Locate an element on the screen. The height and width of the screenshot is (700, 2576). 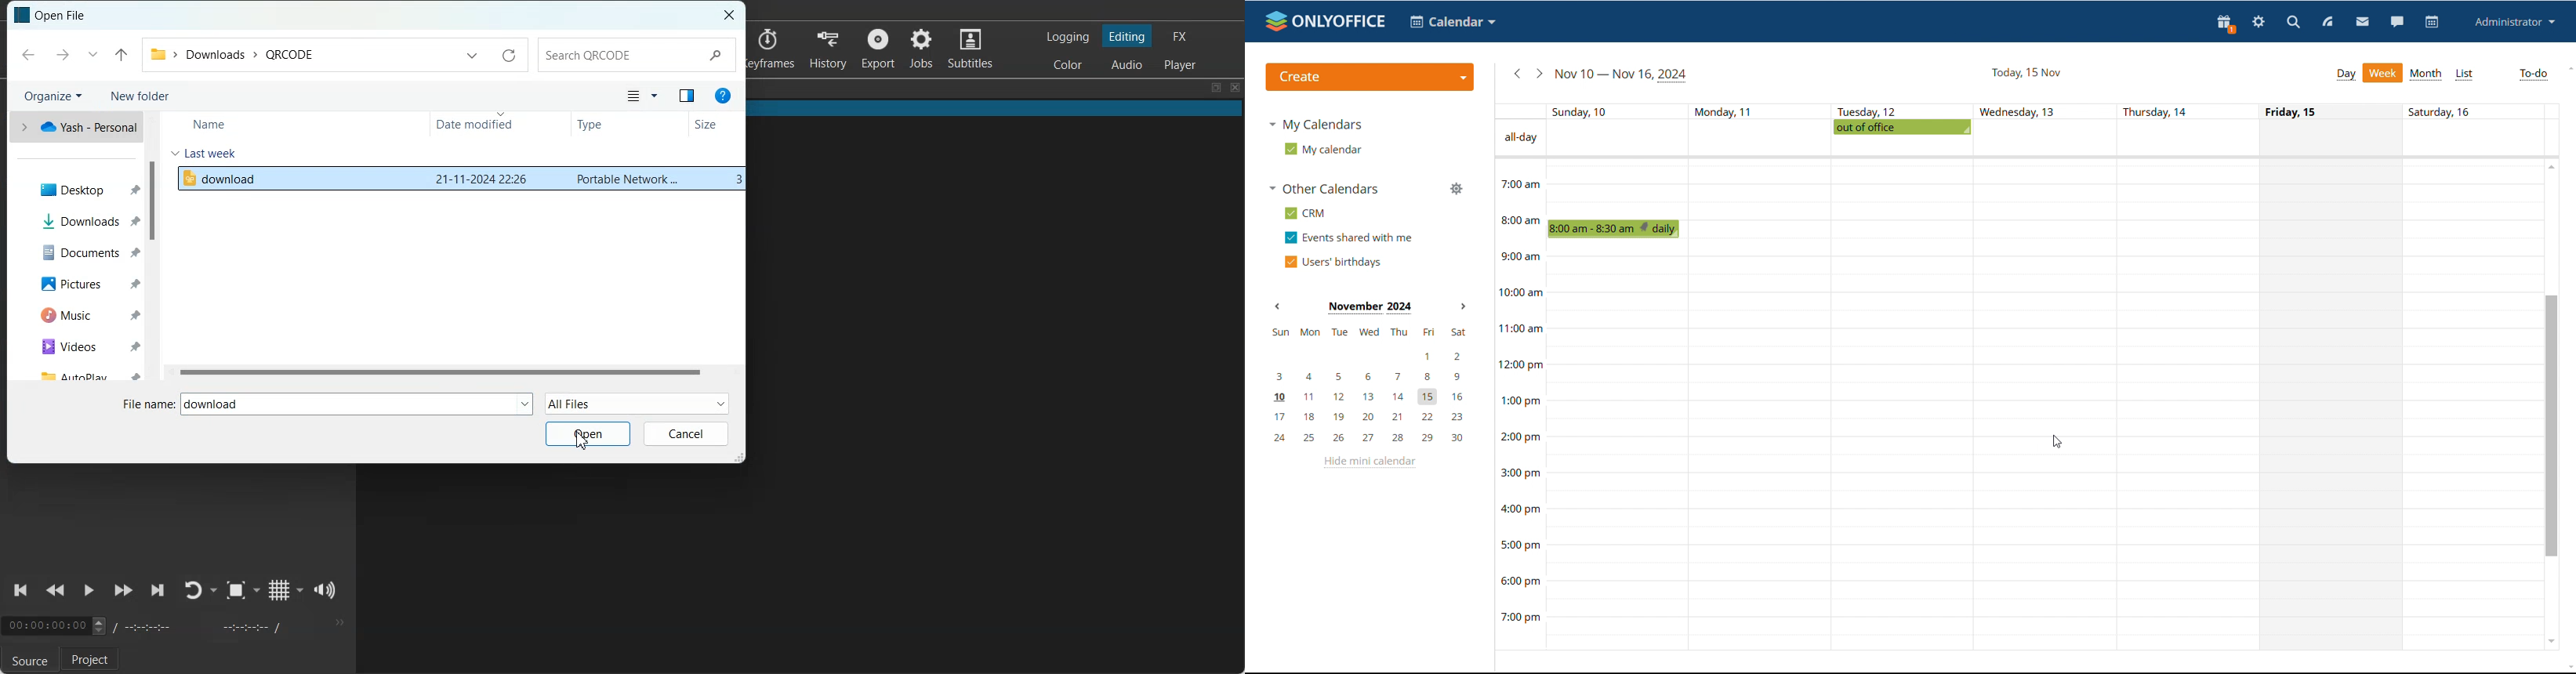
week view is located at coordinates (2382, 73).